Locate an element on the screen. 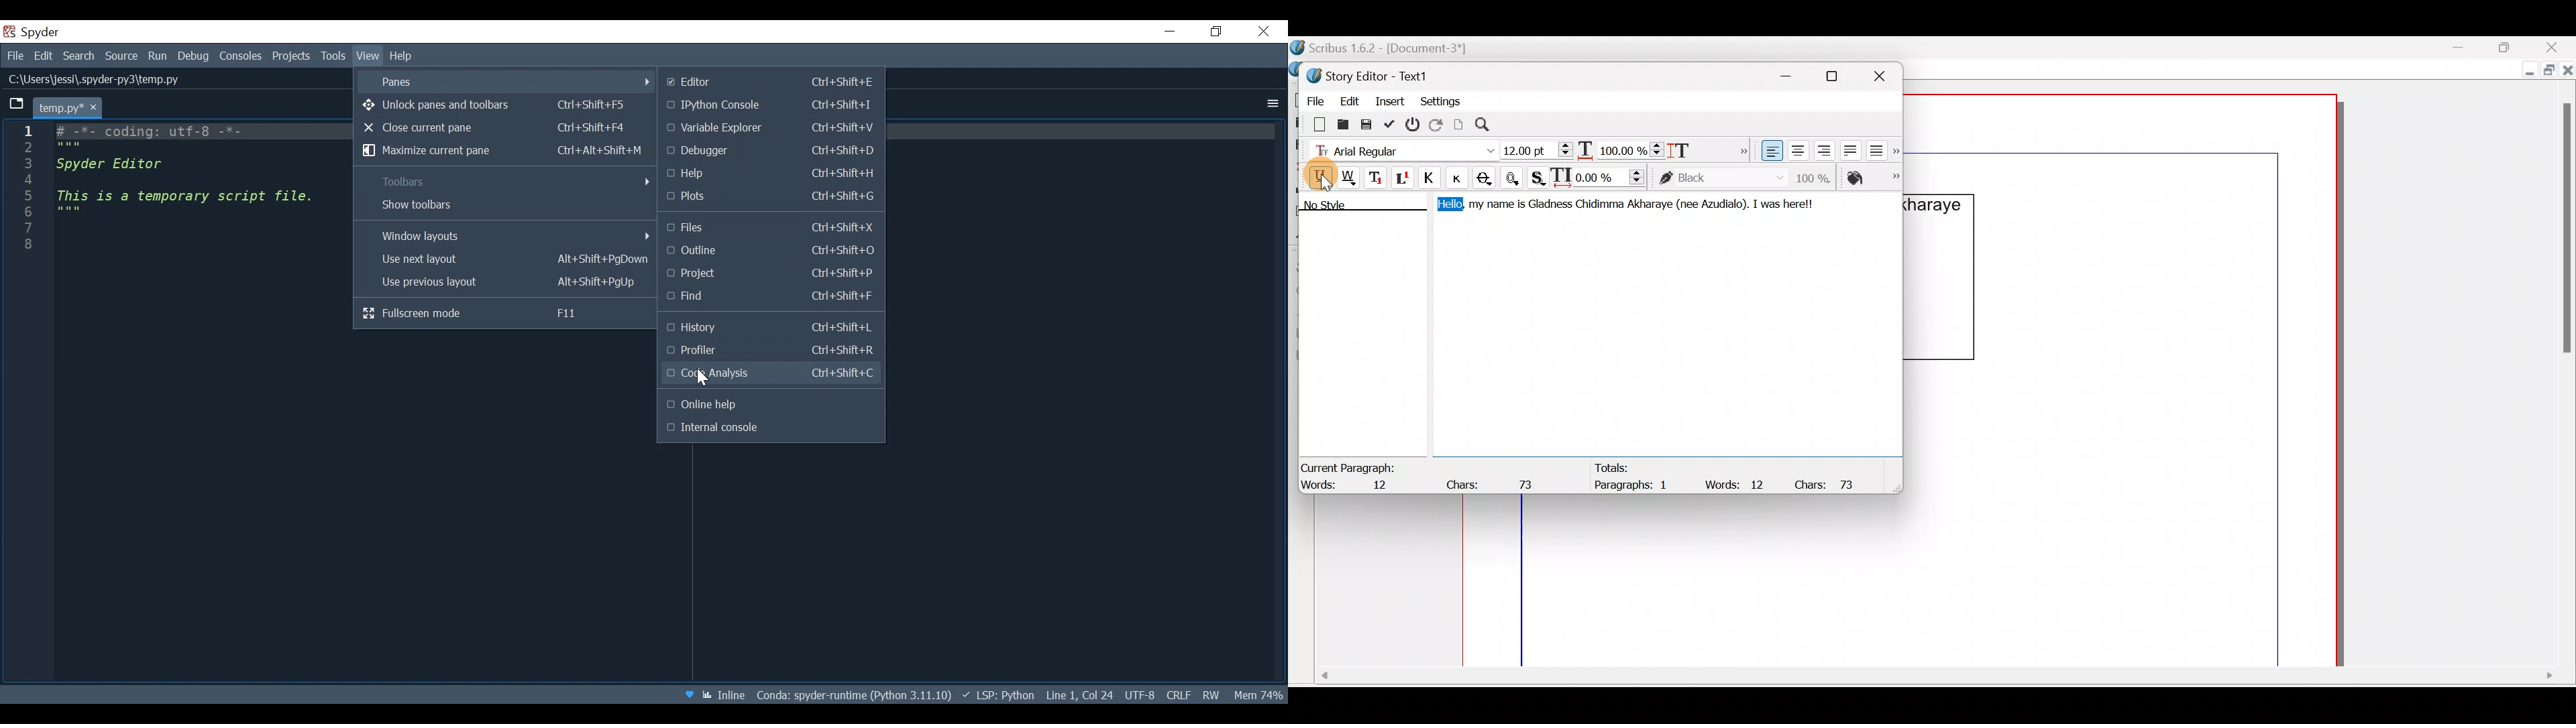 Image resolution: width=2576 pixels, height=728 pixels. Run is located at coordinates (159, 56).